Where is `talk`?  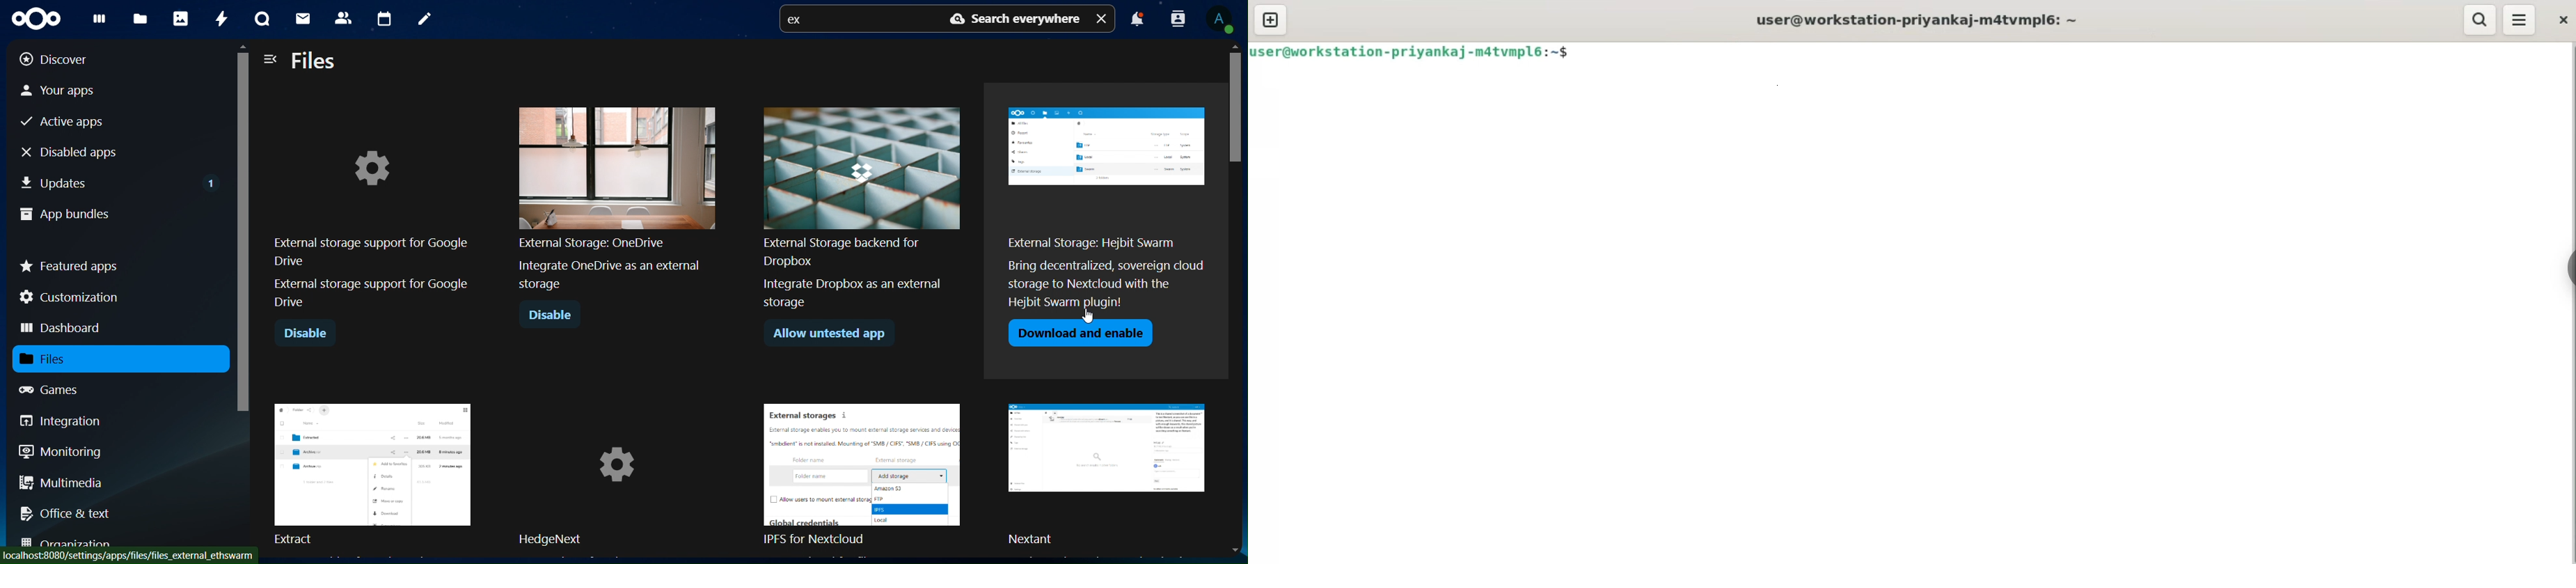 talk is located at coordinates (260, 20).